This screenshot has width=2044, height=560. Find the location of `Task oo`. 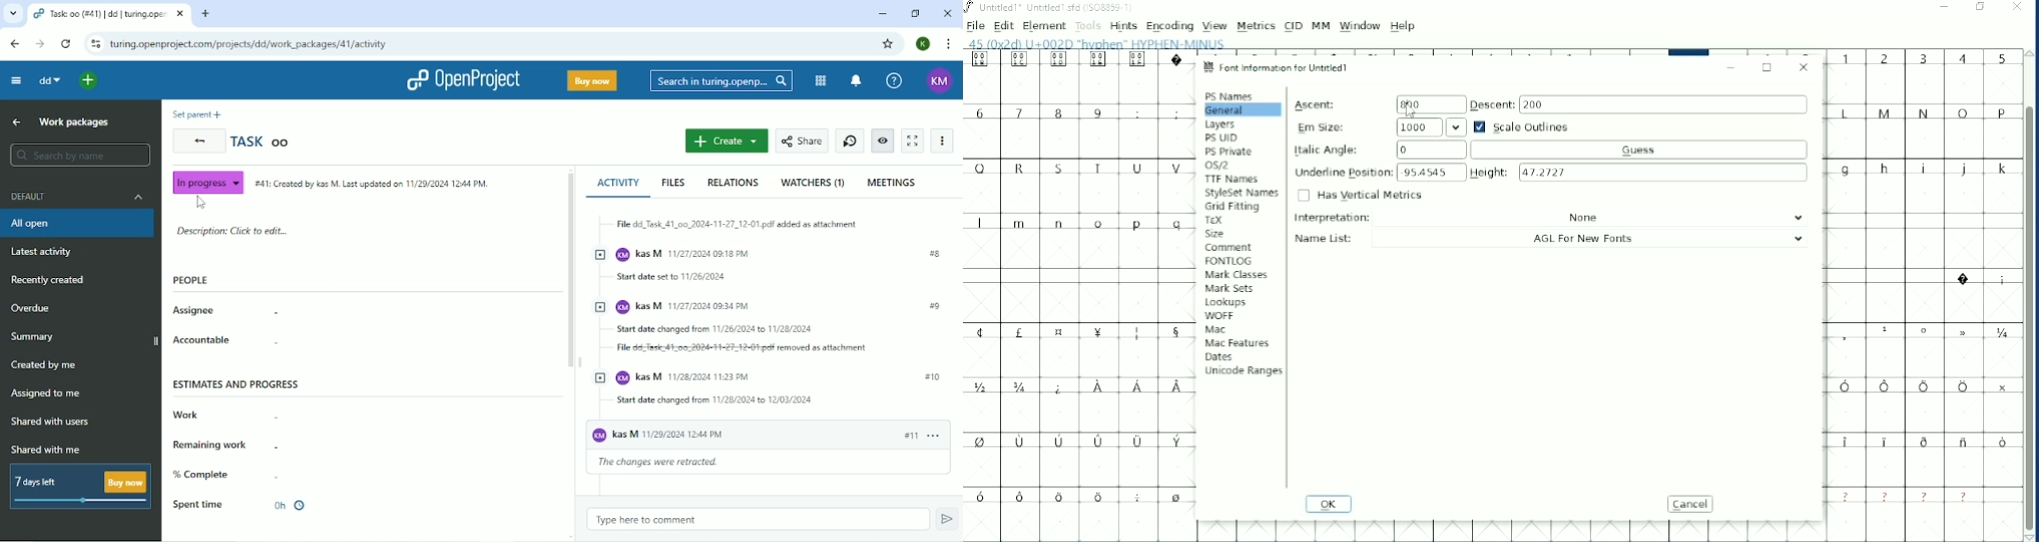

Task oo is located at coordinates (264, 142).